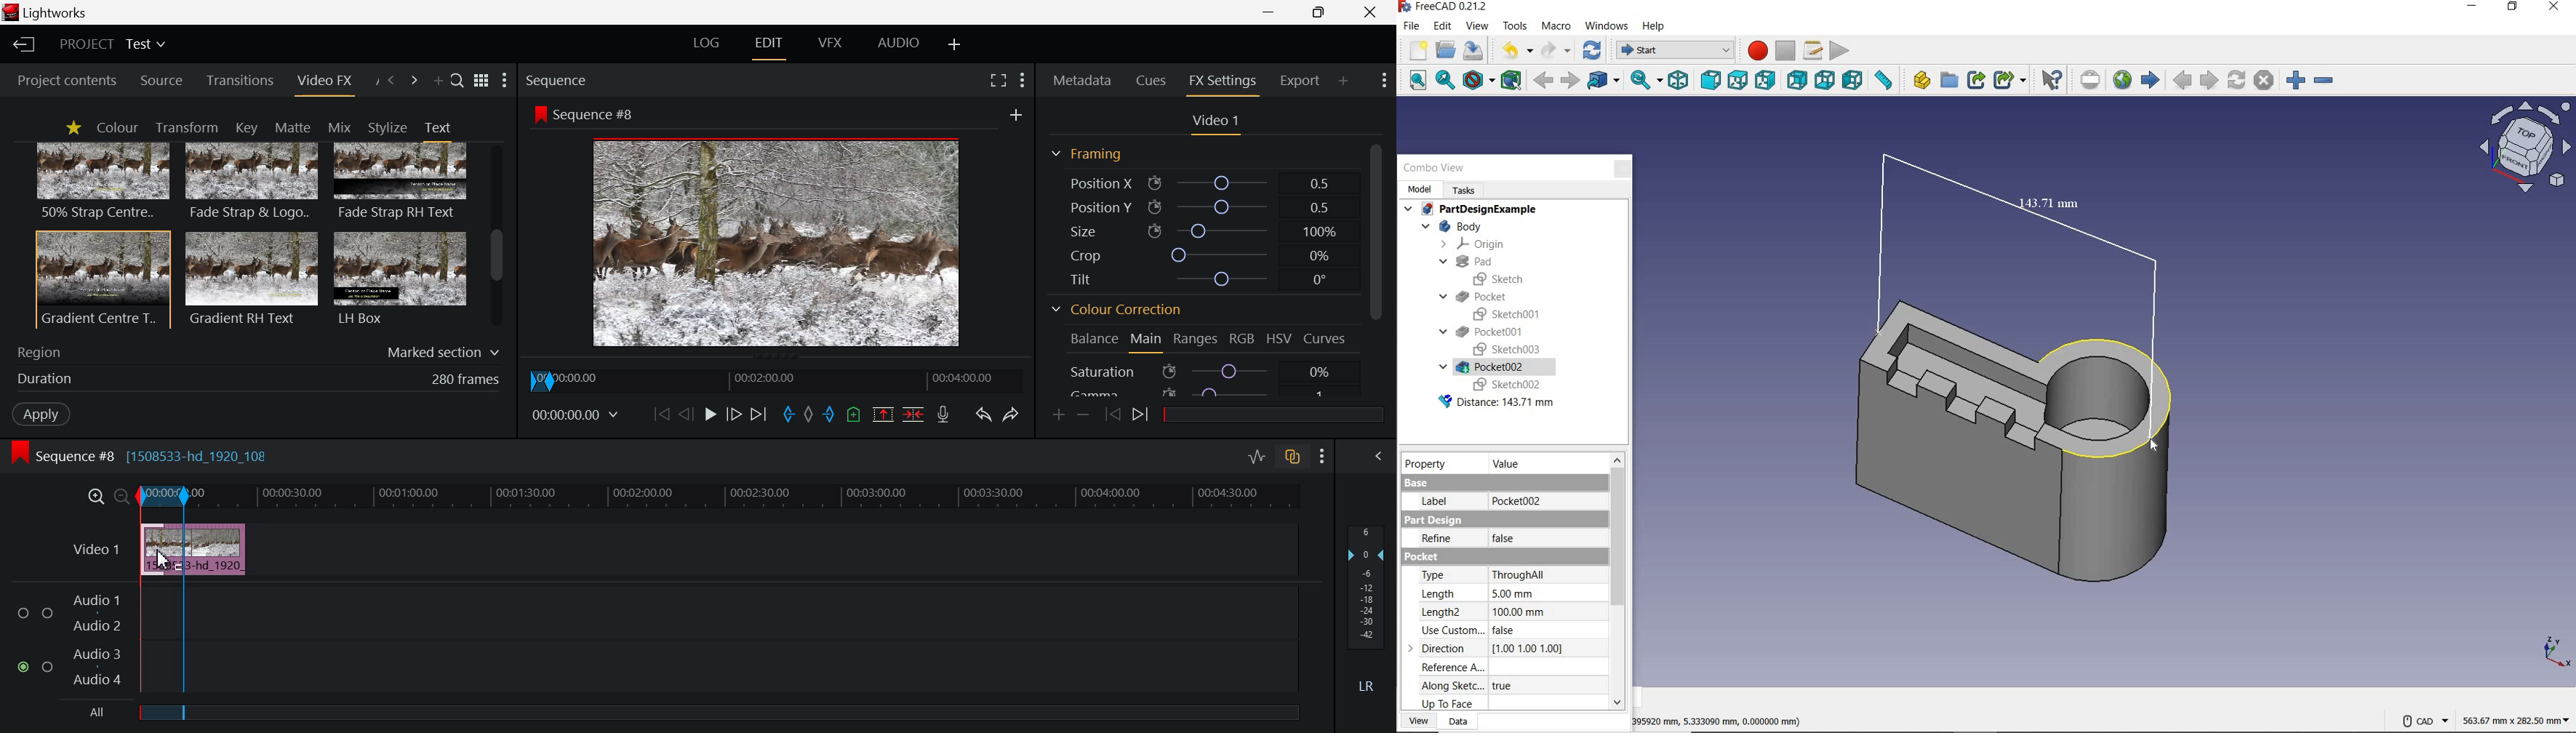 Image resolution: width=2576 pixels, height=756 pixels. I want to click on start page, so click(2150, 79).